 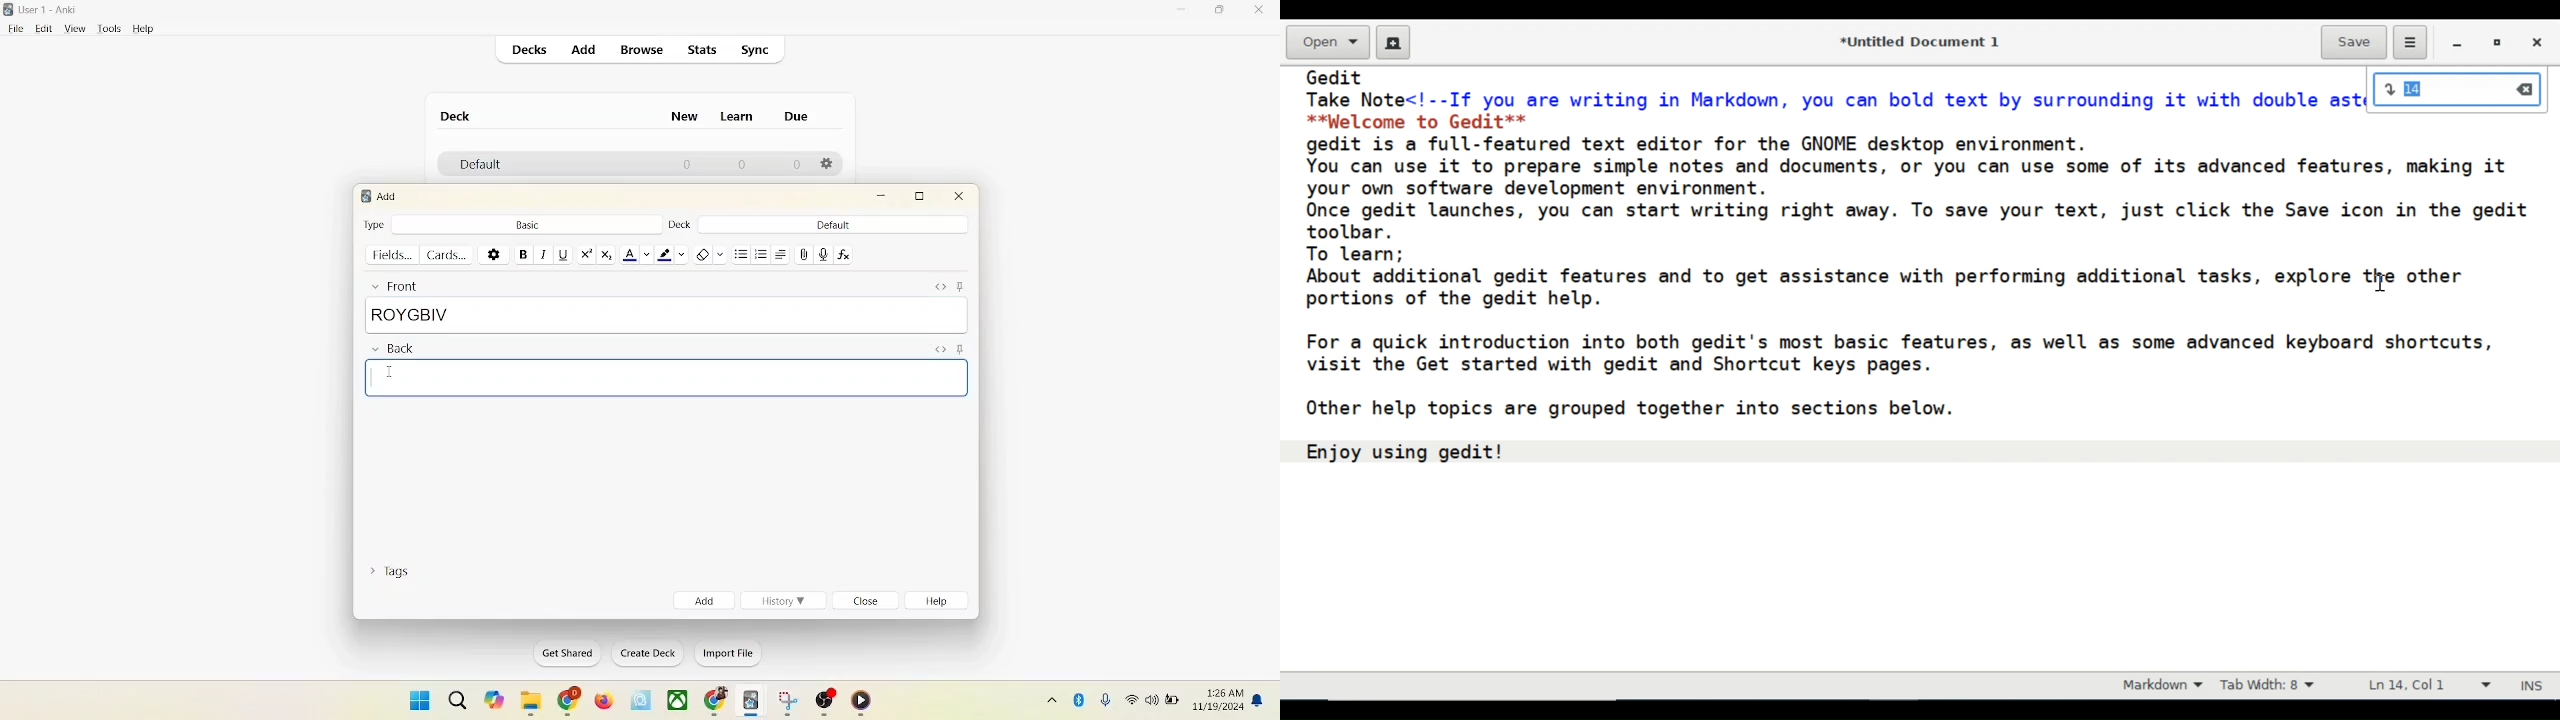 What do you see at coordinates (1183, 11) in the screenshot?
I see `minimize` at bounding box center [1183, 11].